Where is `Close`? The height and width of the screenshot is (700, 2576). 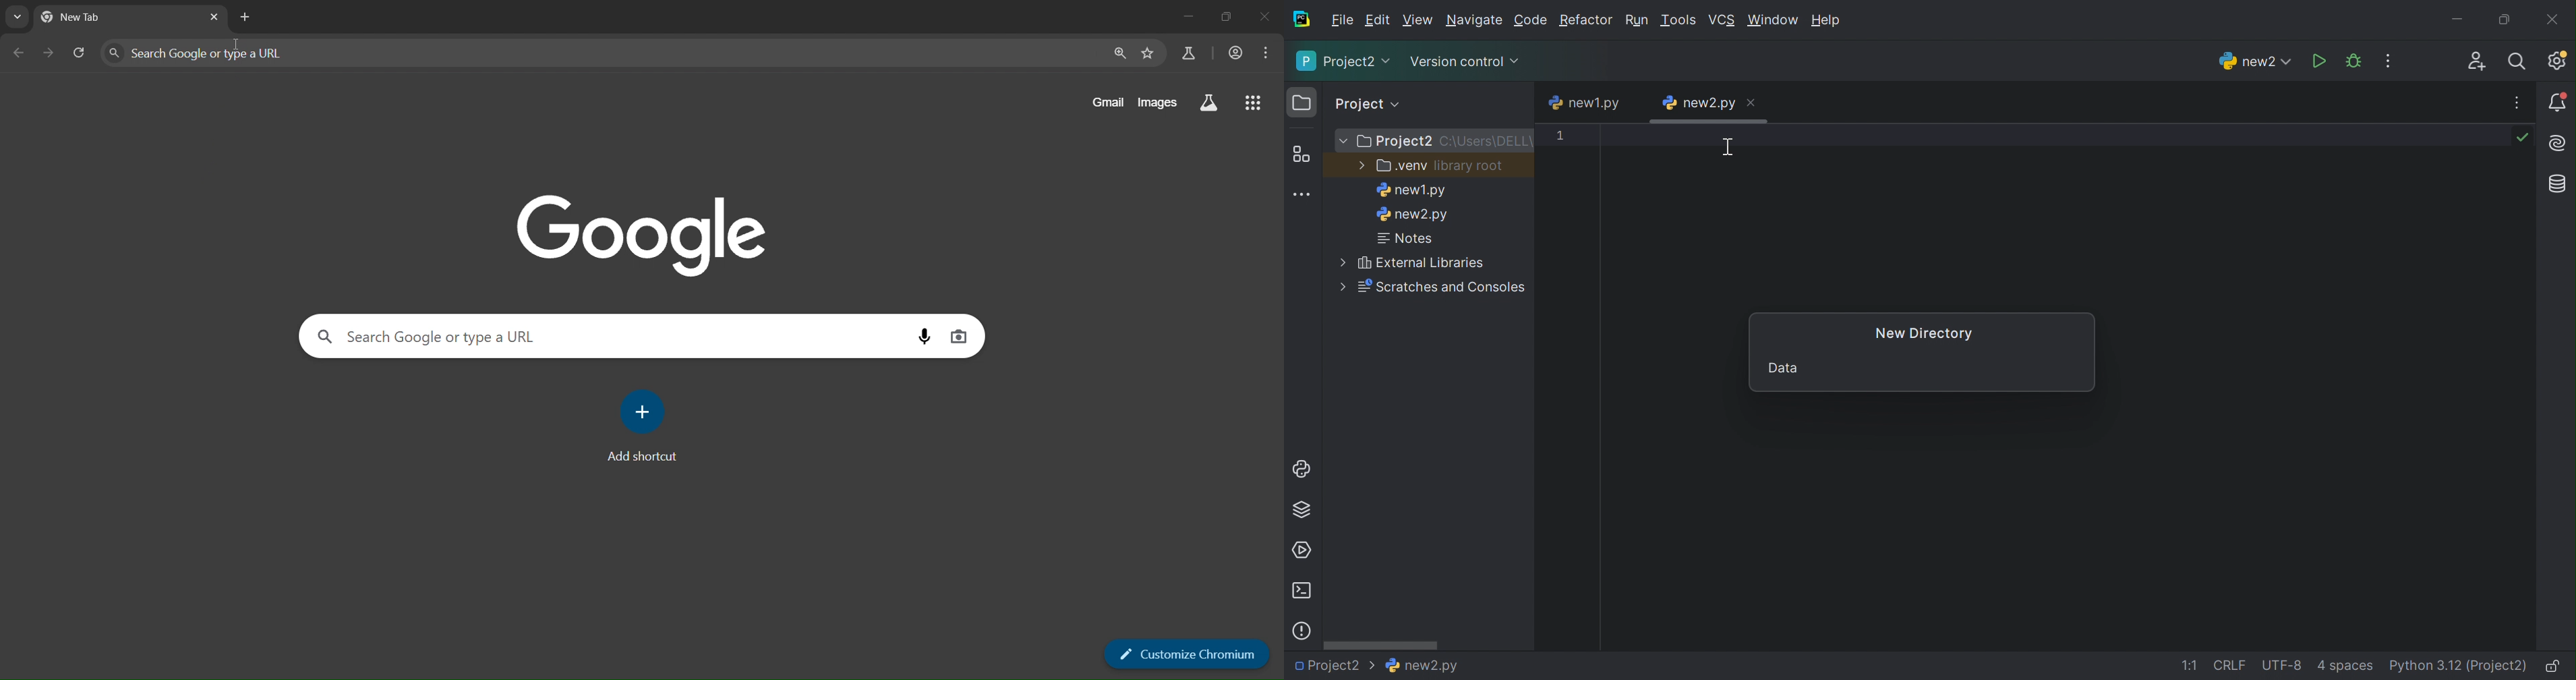 Close is located at coordinates (1750, 103).